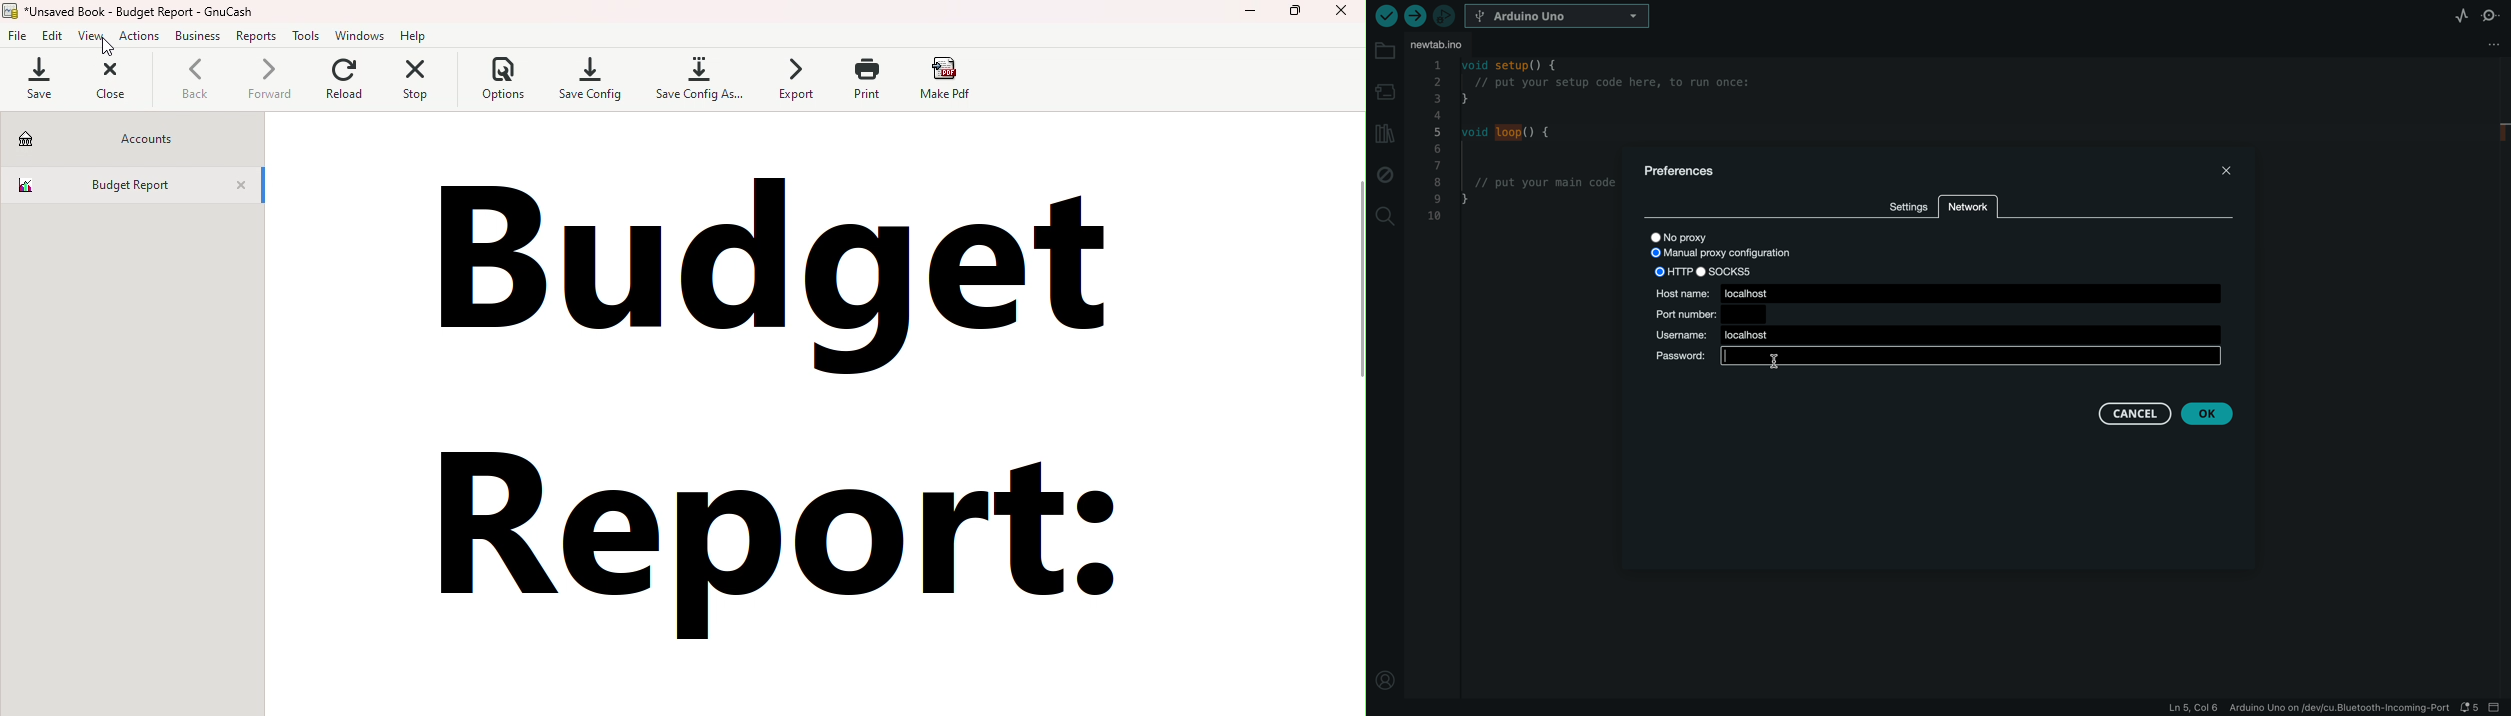 This screenshot has height=728, width=2520. What do you see at coordinates (1906, 204) in the screenshot?
I see `settings` at bounding box center [1906, 204].